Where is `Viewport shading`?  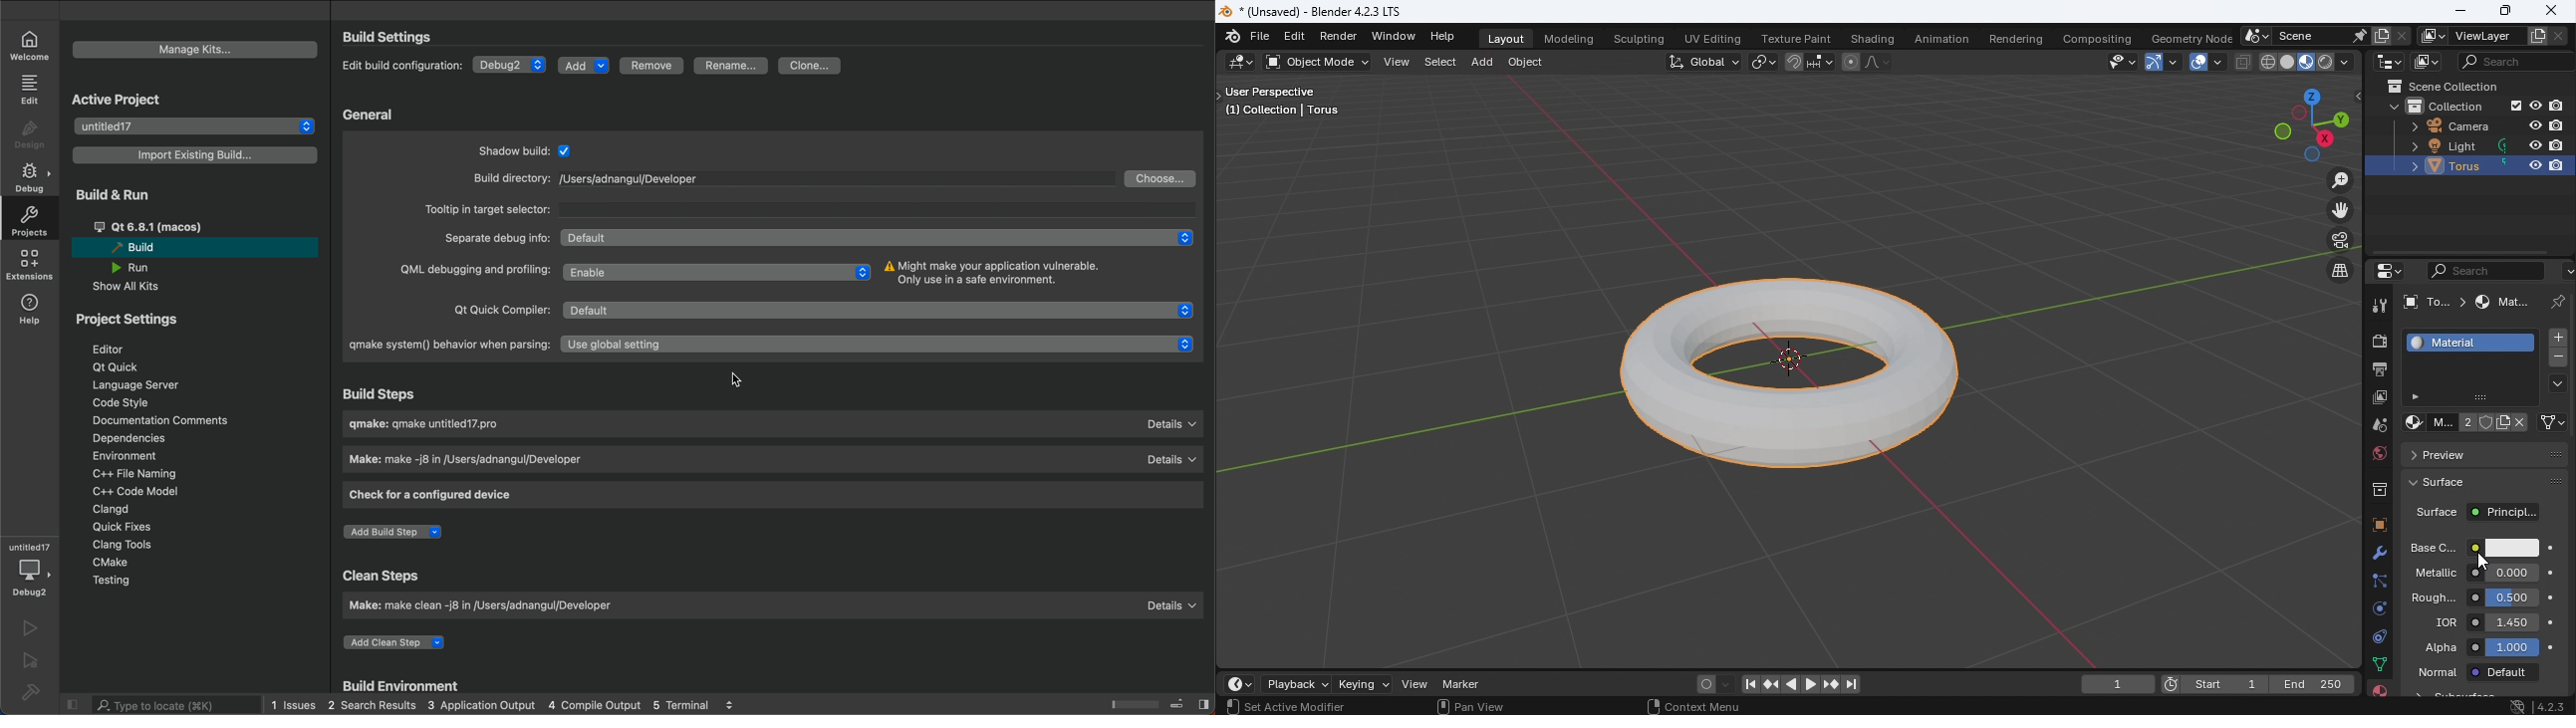
Viewport shading is located at coordinates (2325, 62).